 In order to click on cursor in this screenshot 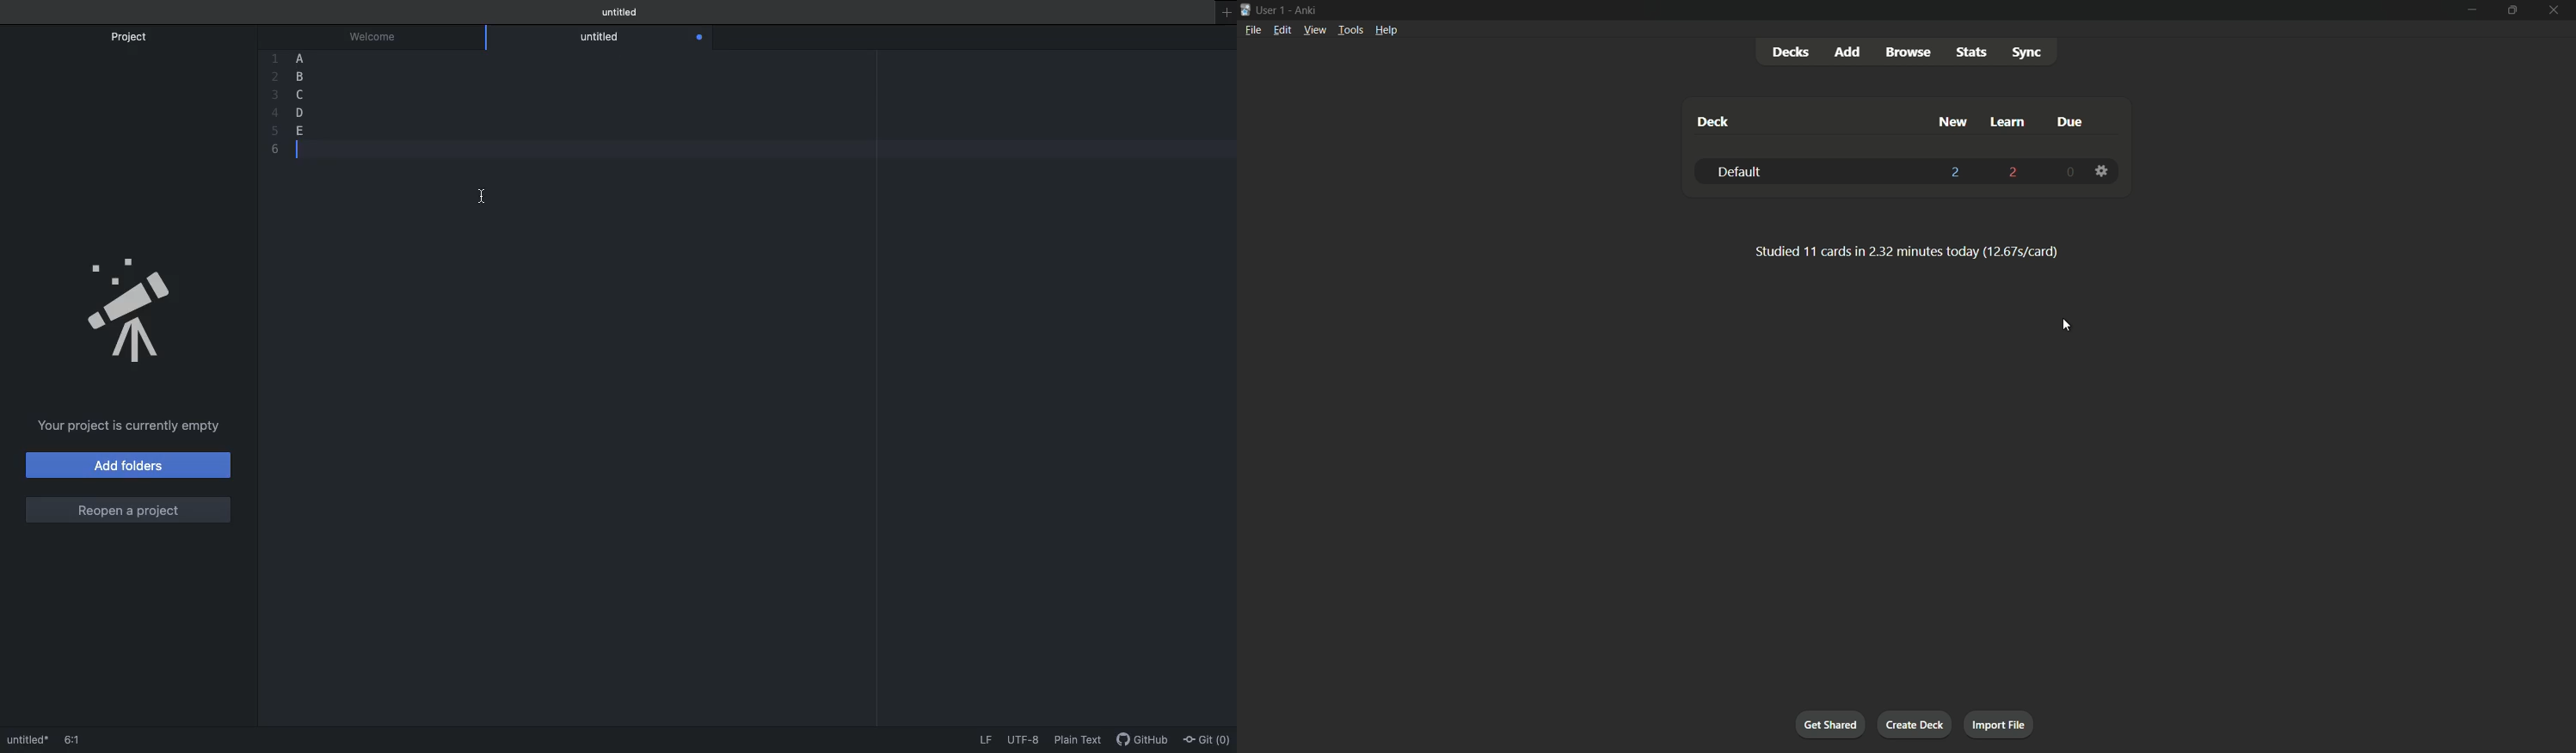, I will do `click(2069, 324)`.